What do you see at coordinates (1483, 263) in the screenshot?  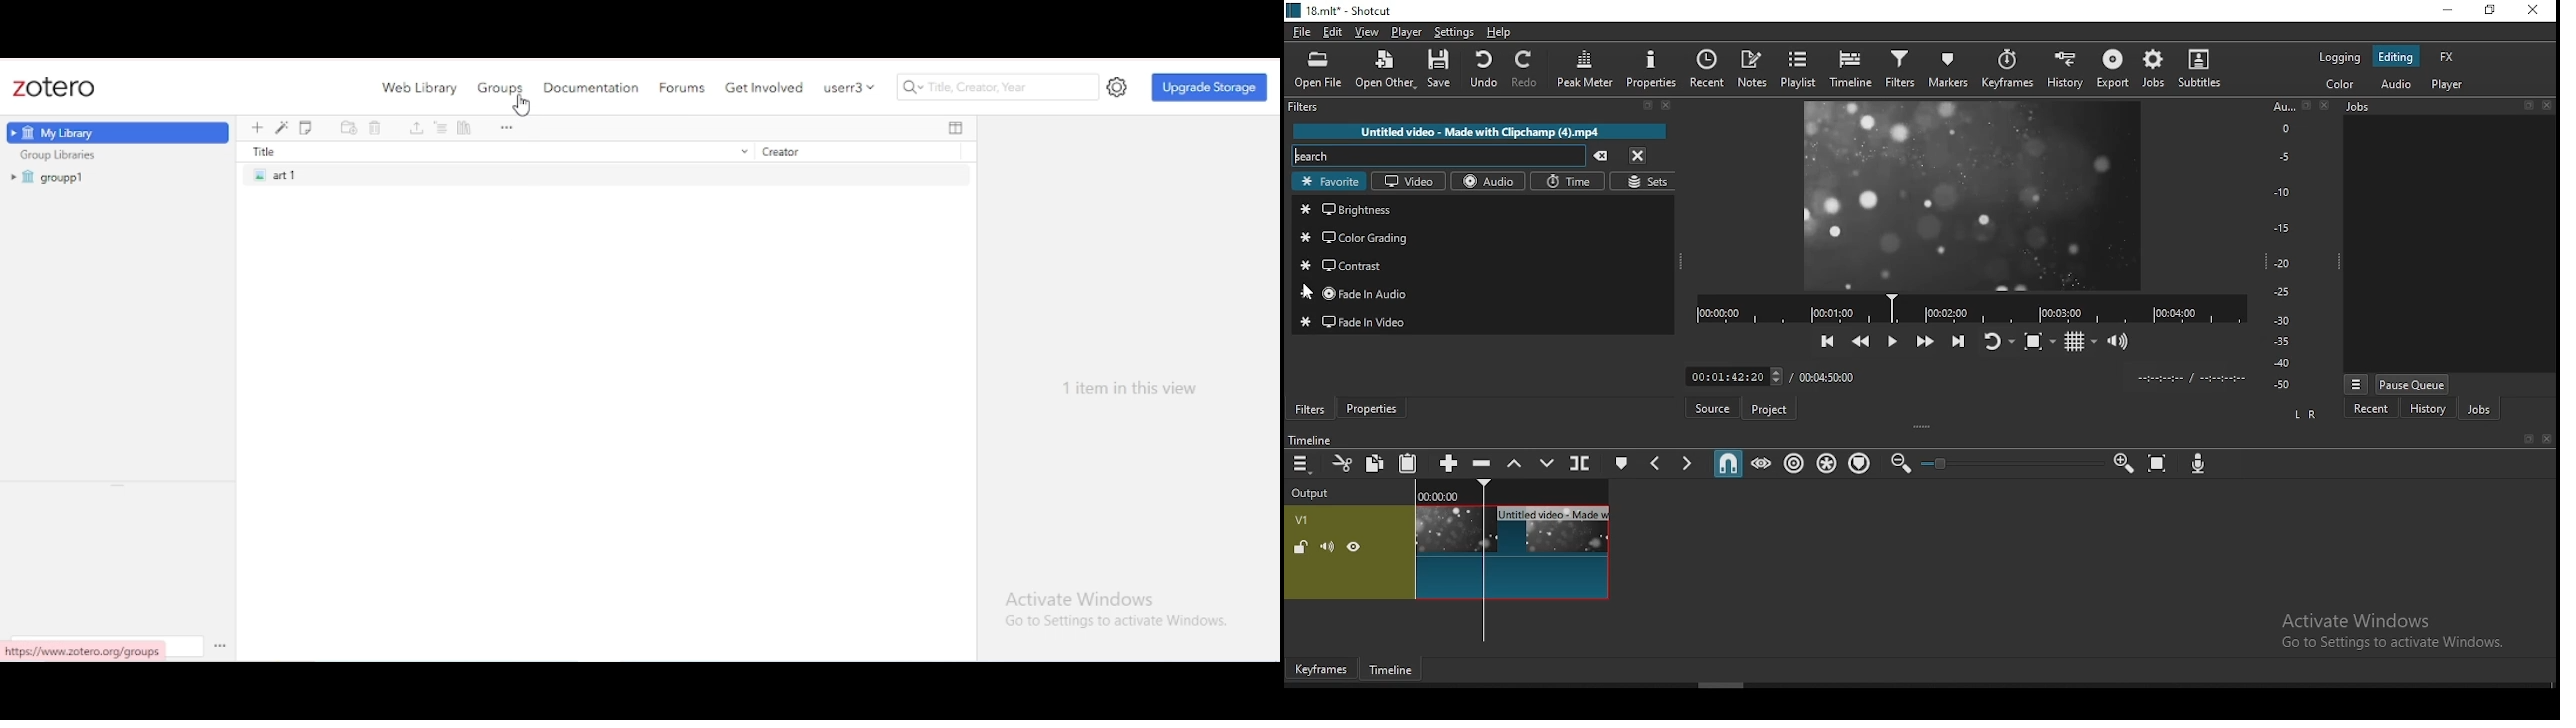 I see `contrast` at bounding box center [1483, 263].